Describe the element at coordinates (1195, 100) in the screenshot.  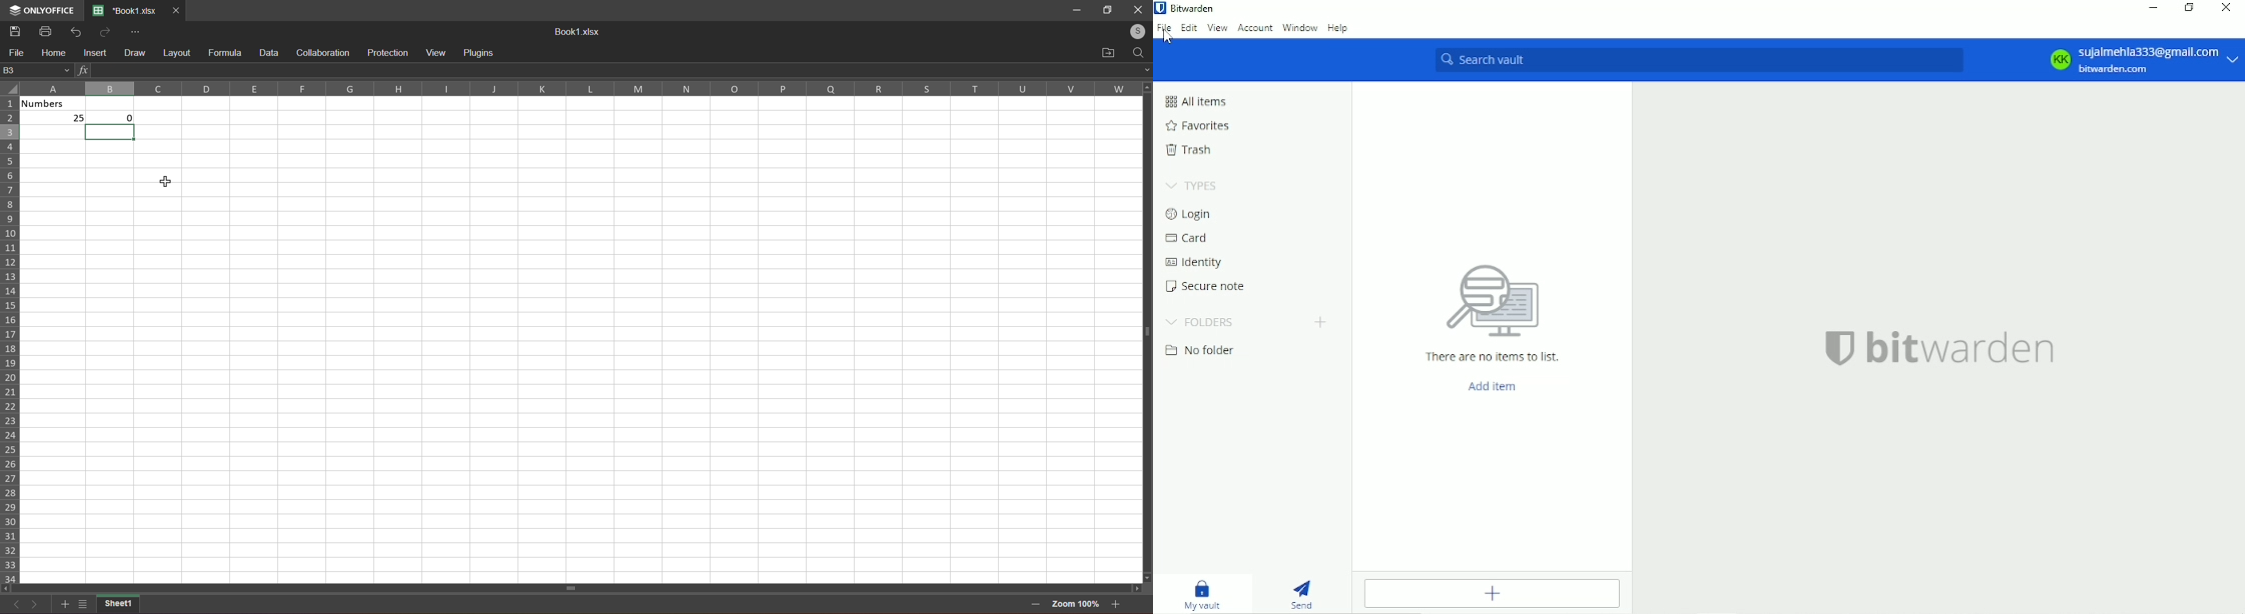
I see `All items` at that location.